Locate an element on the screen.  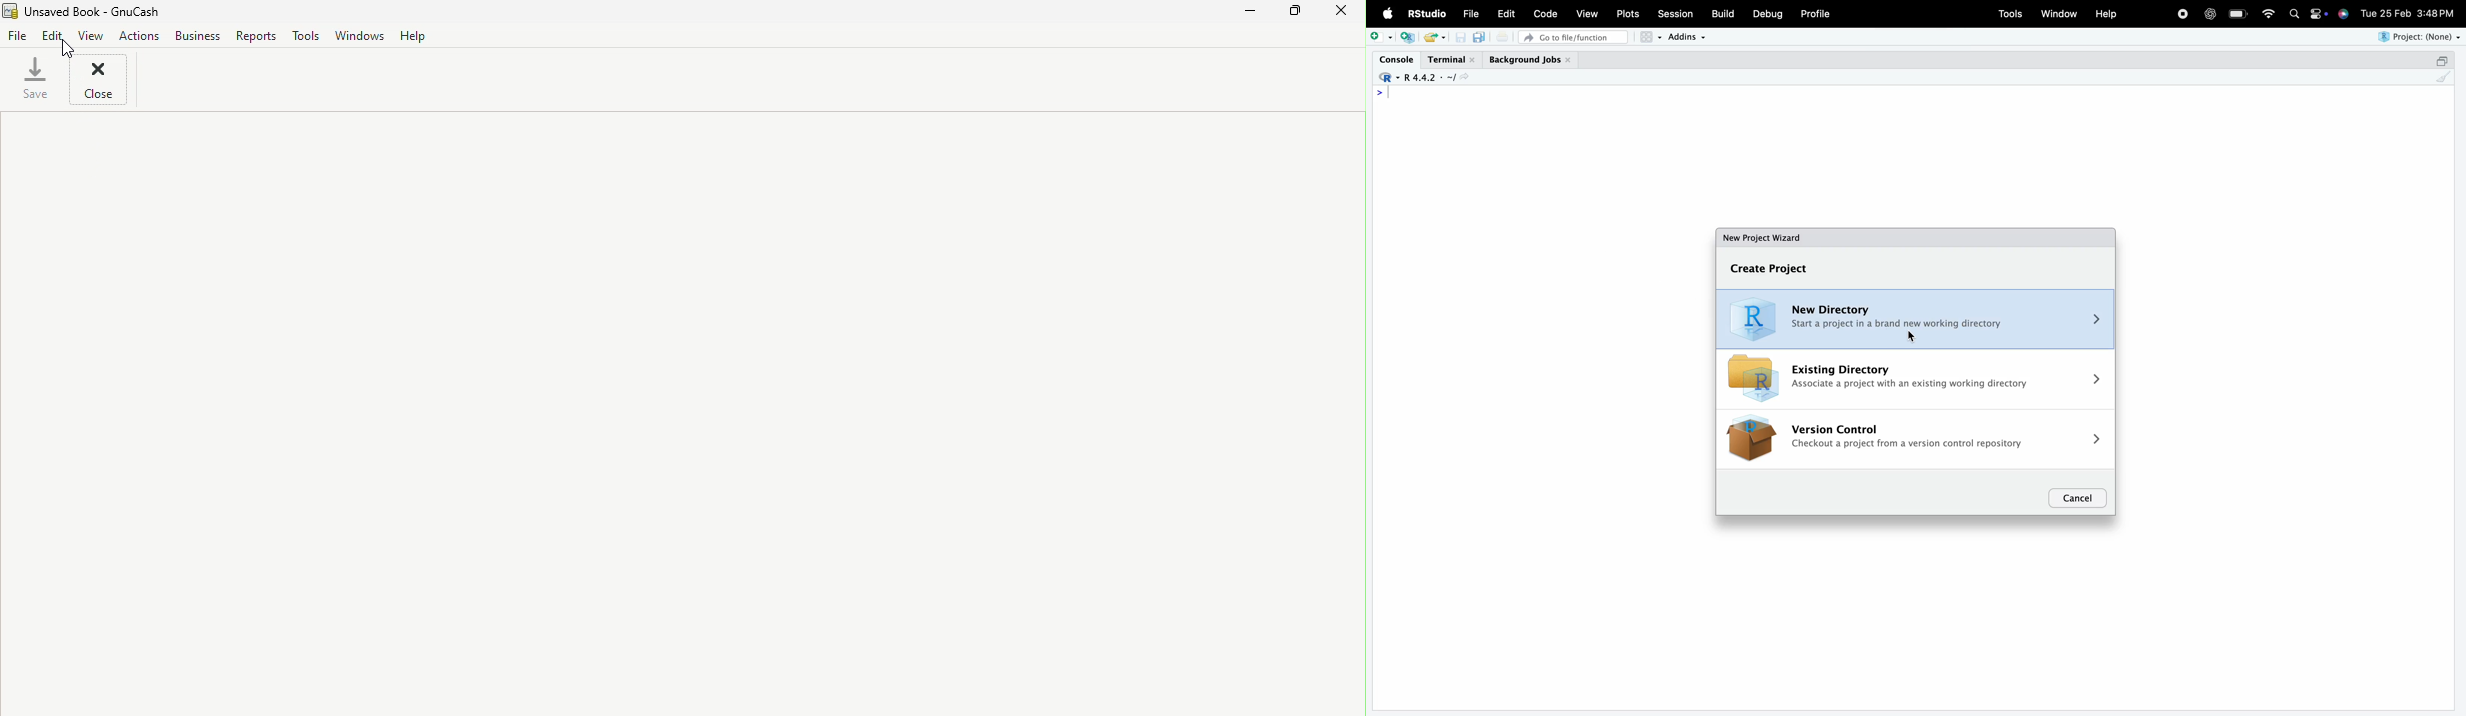
Help is located at coordinates (413, 36).